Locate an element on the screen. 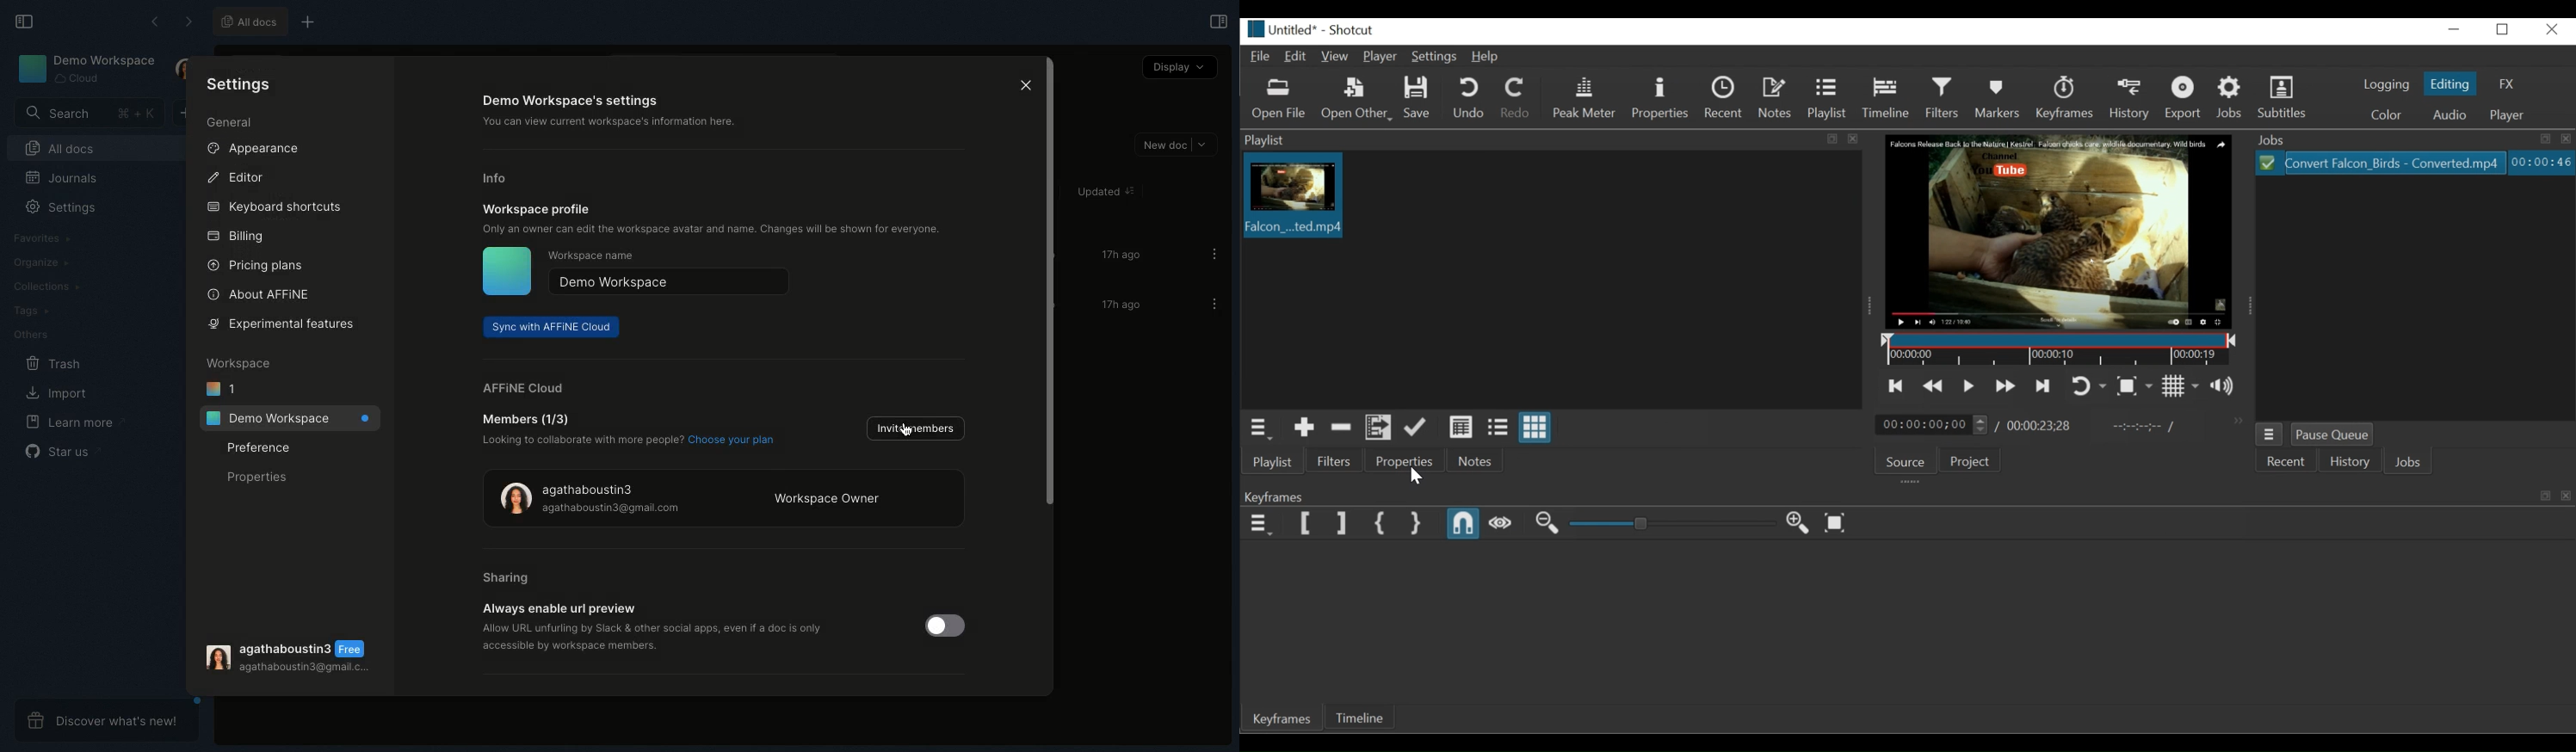 Image resolution: width=2576 pixels, height=756 pixels. Pause Queue is located at coordinates (2336, 434).